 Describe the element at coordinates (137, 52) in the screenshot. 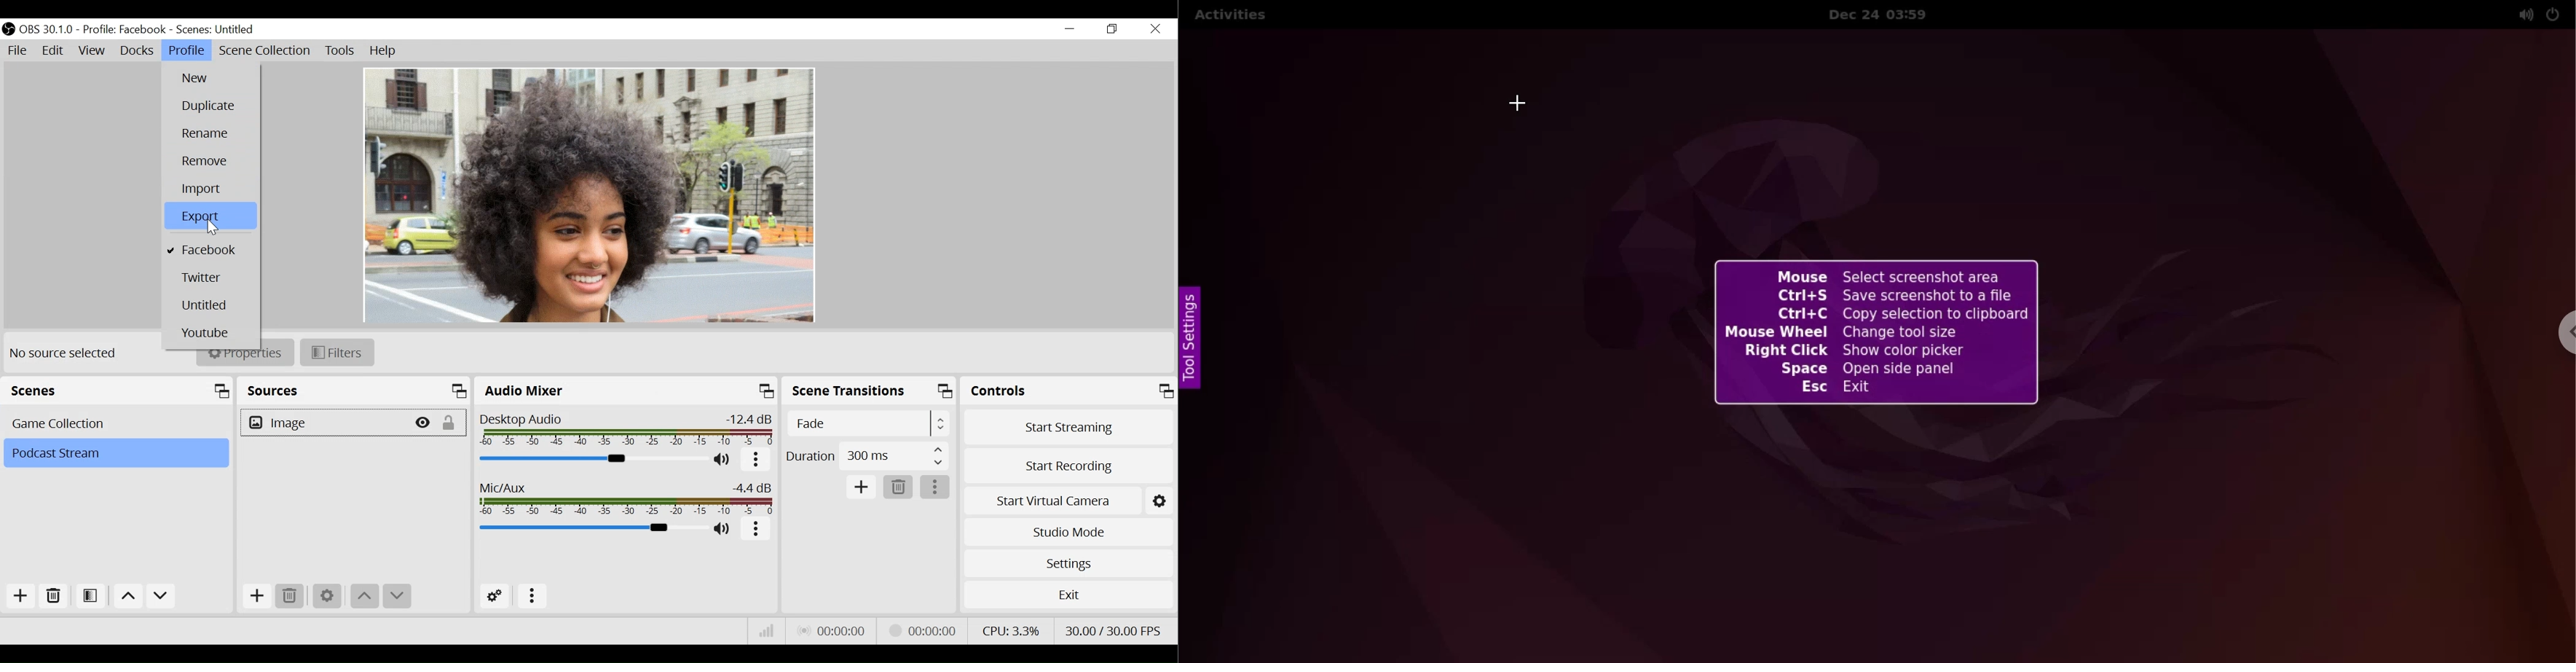

I see `Docks` at that location.